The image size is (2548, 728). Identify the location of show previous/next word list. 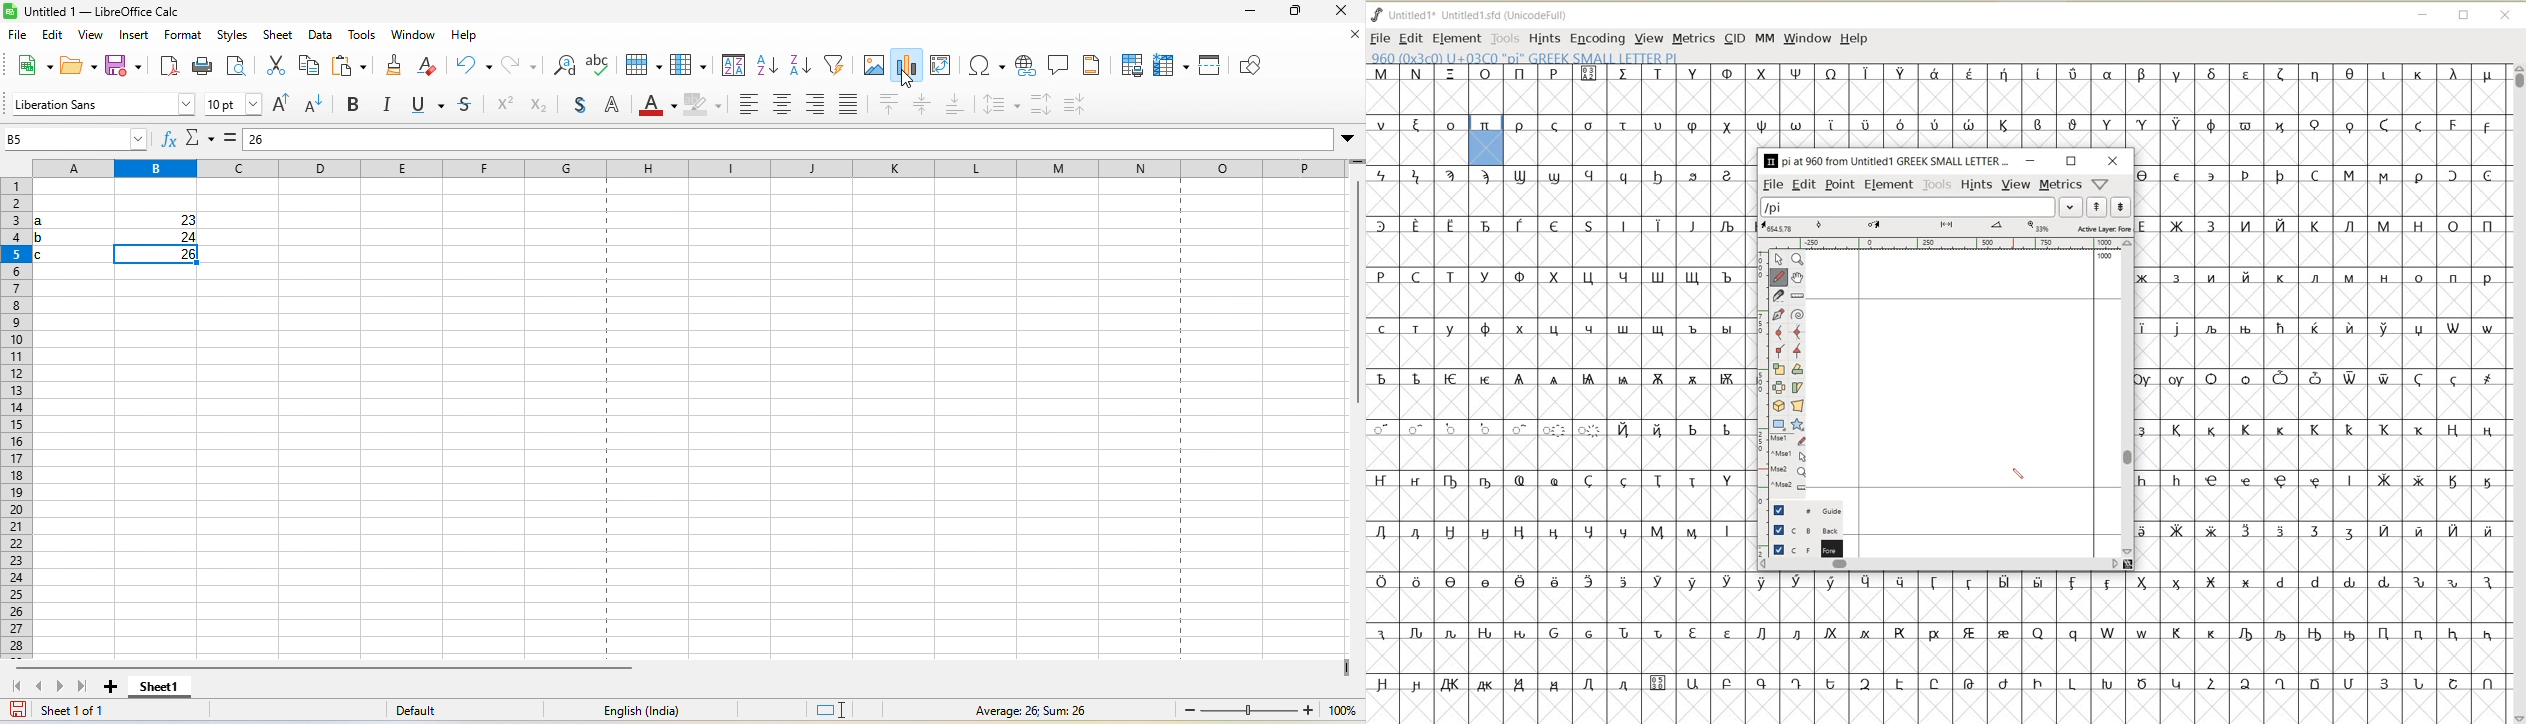
(2108, 207).